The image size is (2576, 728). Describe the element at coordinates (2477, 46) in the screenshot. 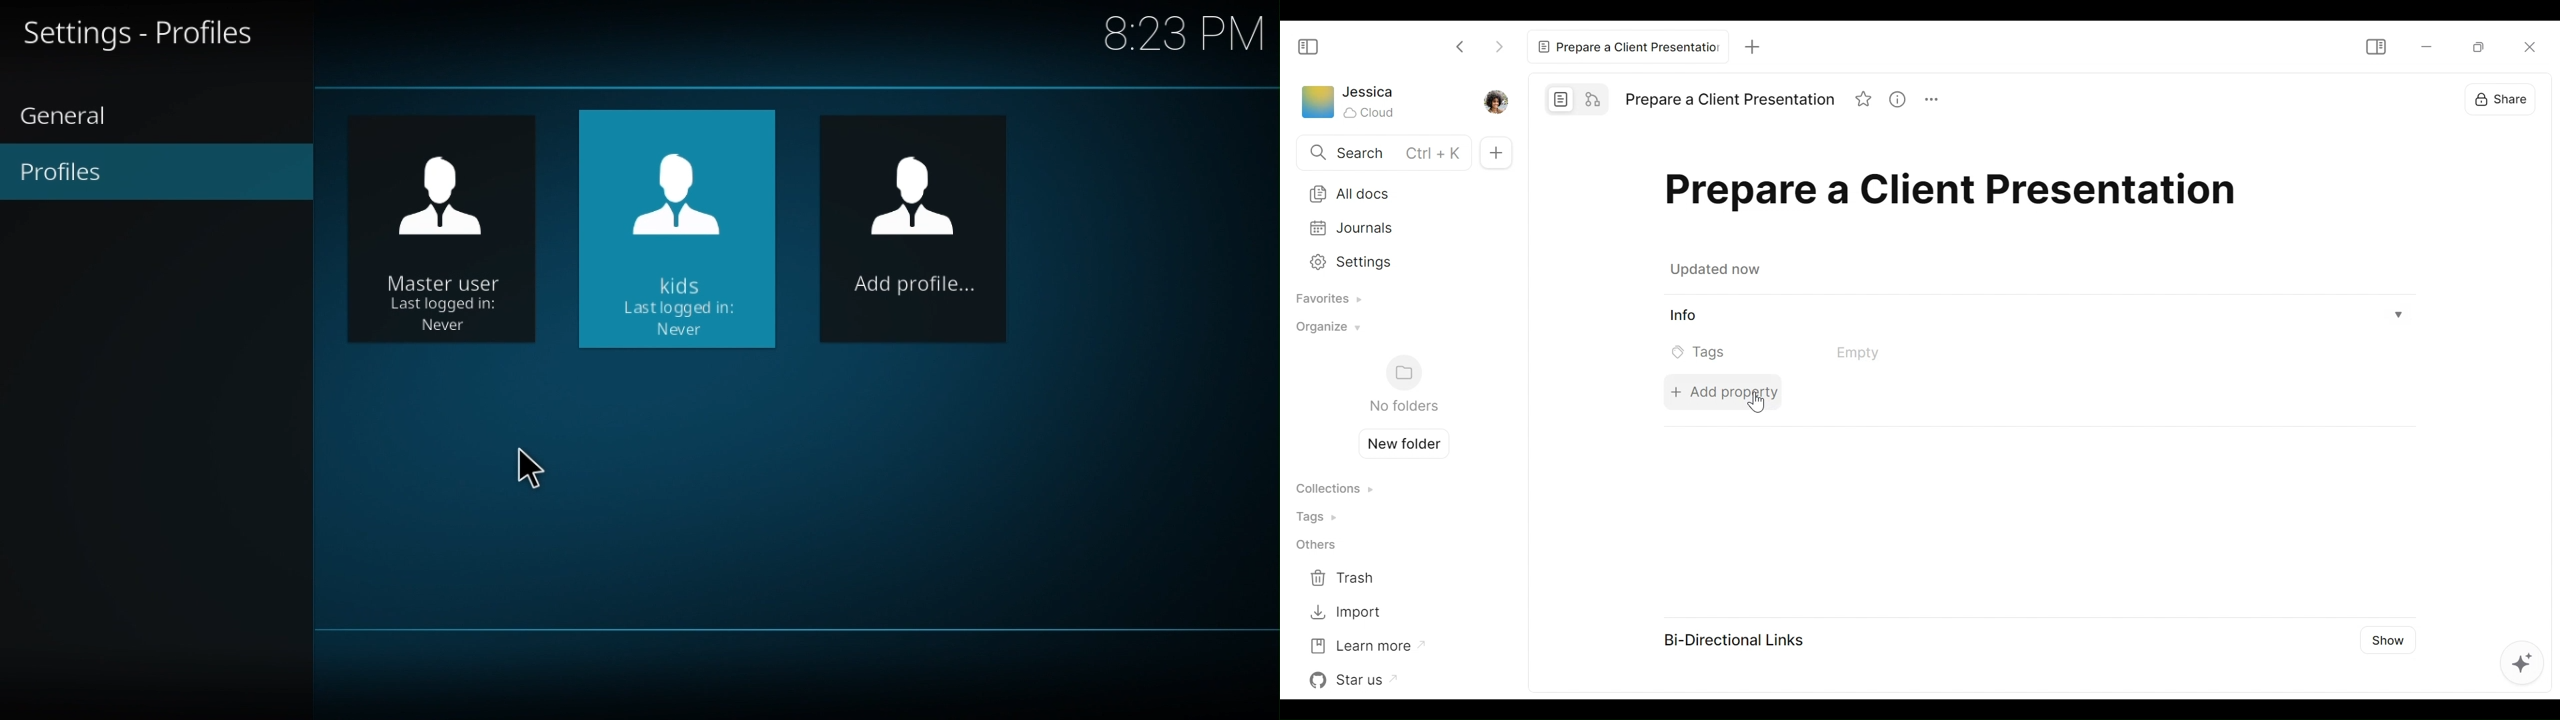

I see `Minimize` at that location.